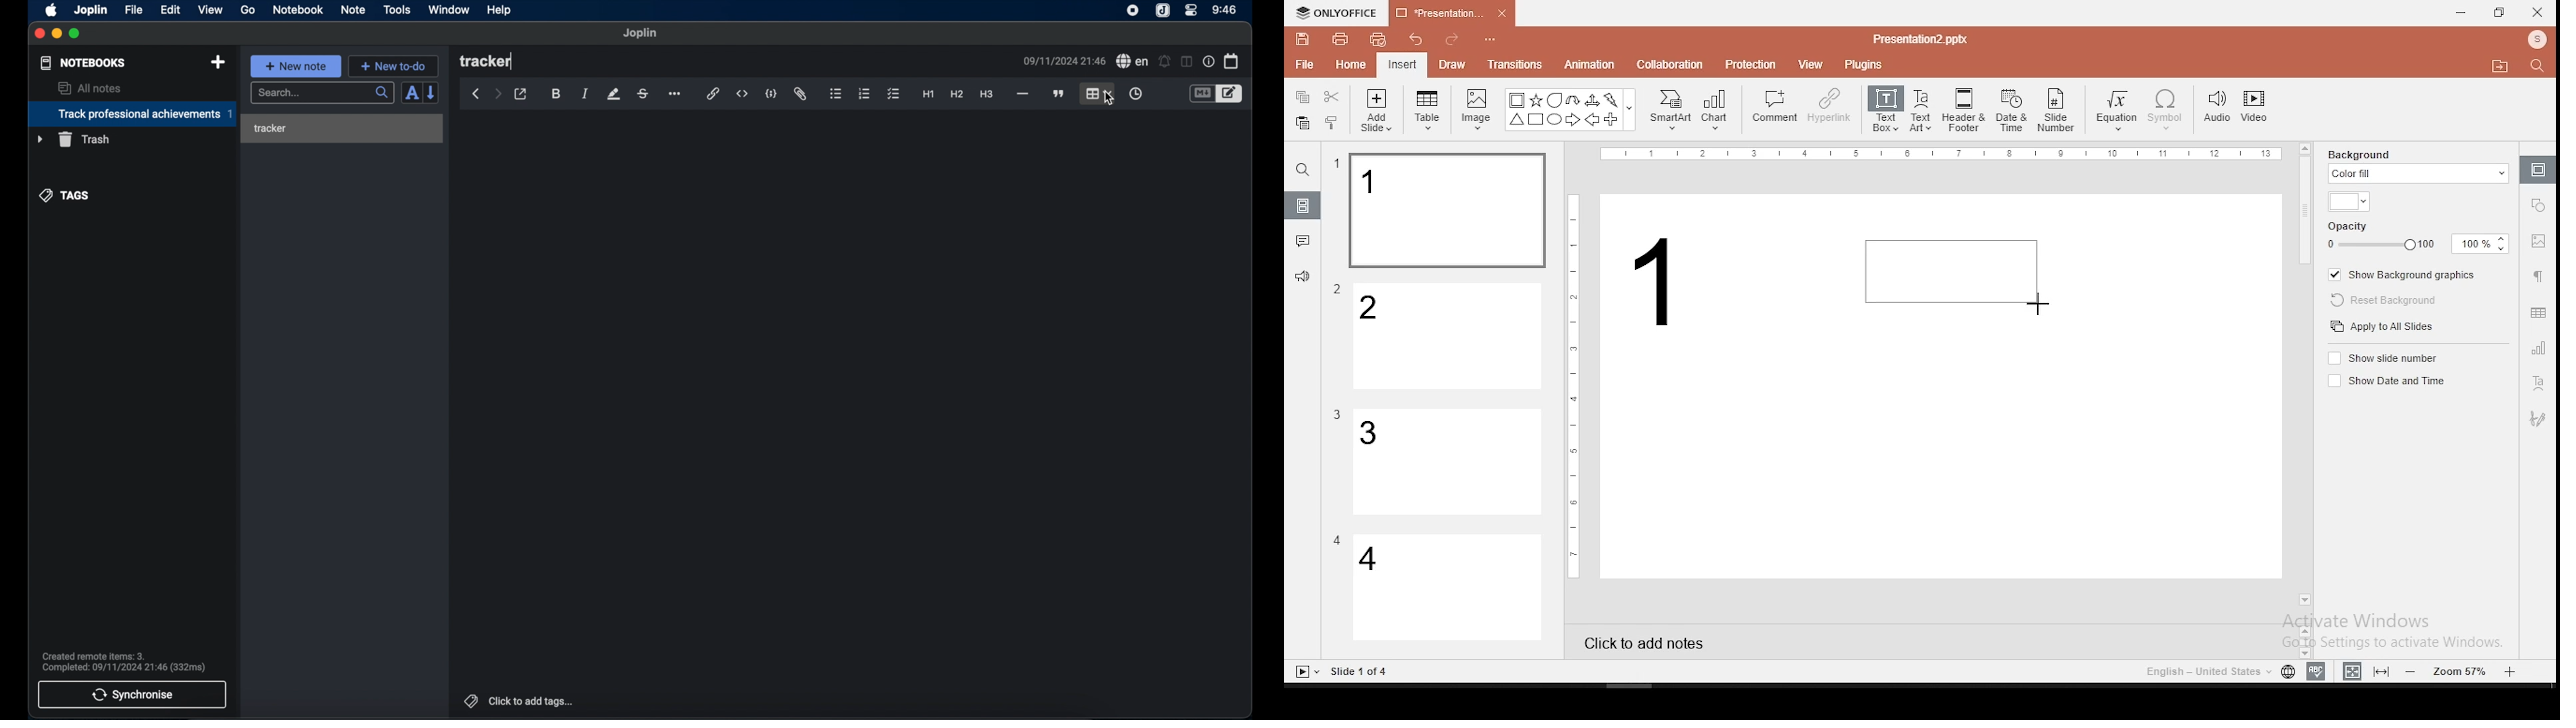 The height and width of the screenshot is (728, 2576). Describe the element at coordinates (801, 95) in the screenshot. I see `attach file` at that location.